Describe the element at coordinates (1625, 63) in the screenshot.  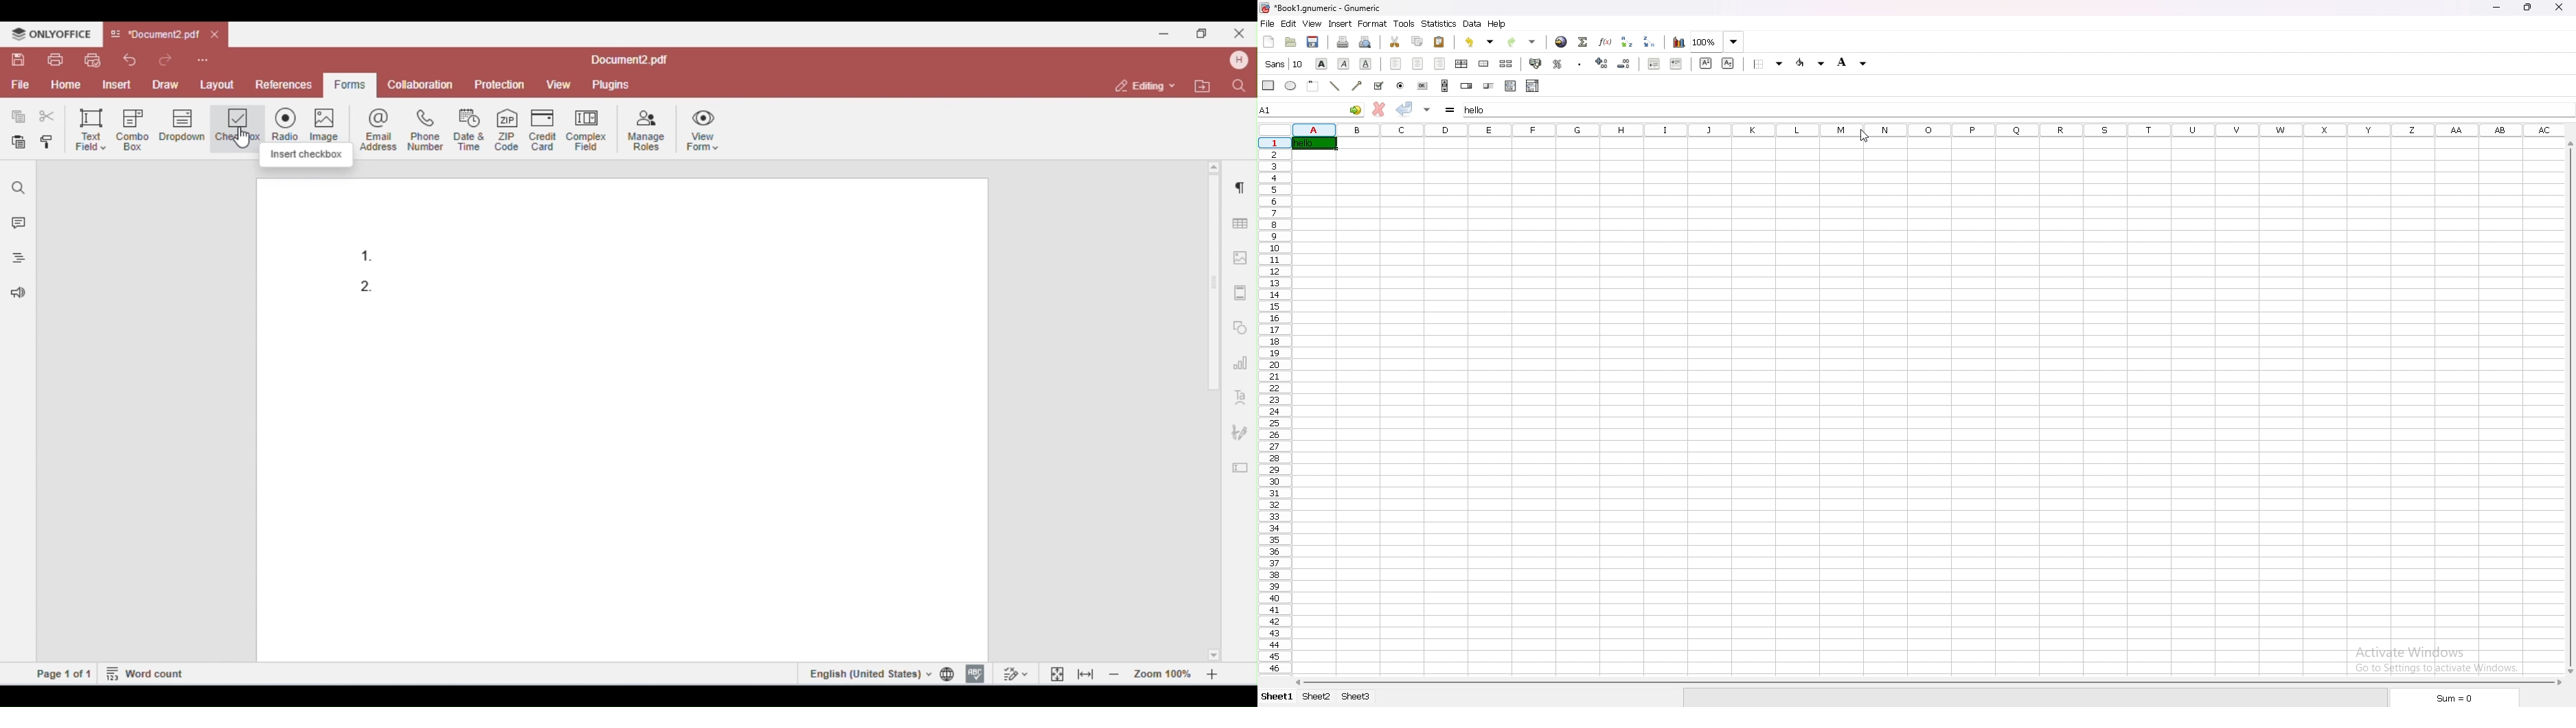
I see `decrease decimals` at that location.